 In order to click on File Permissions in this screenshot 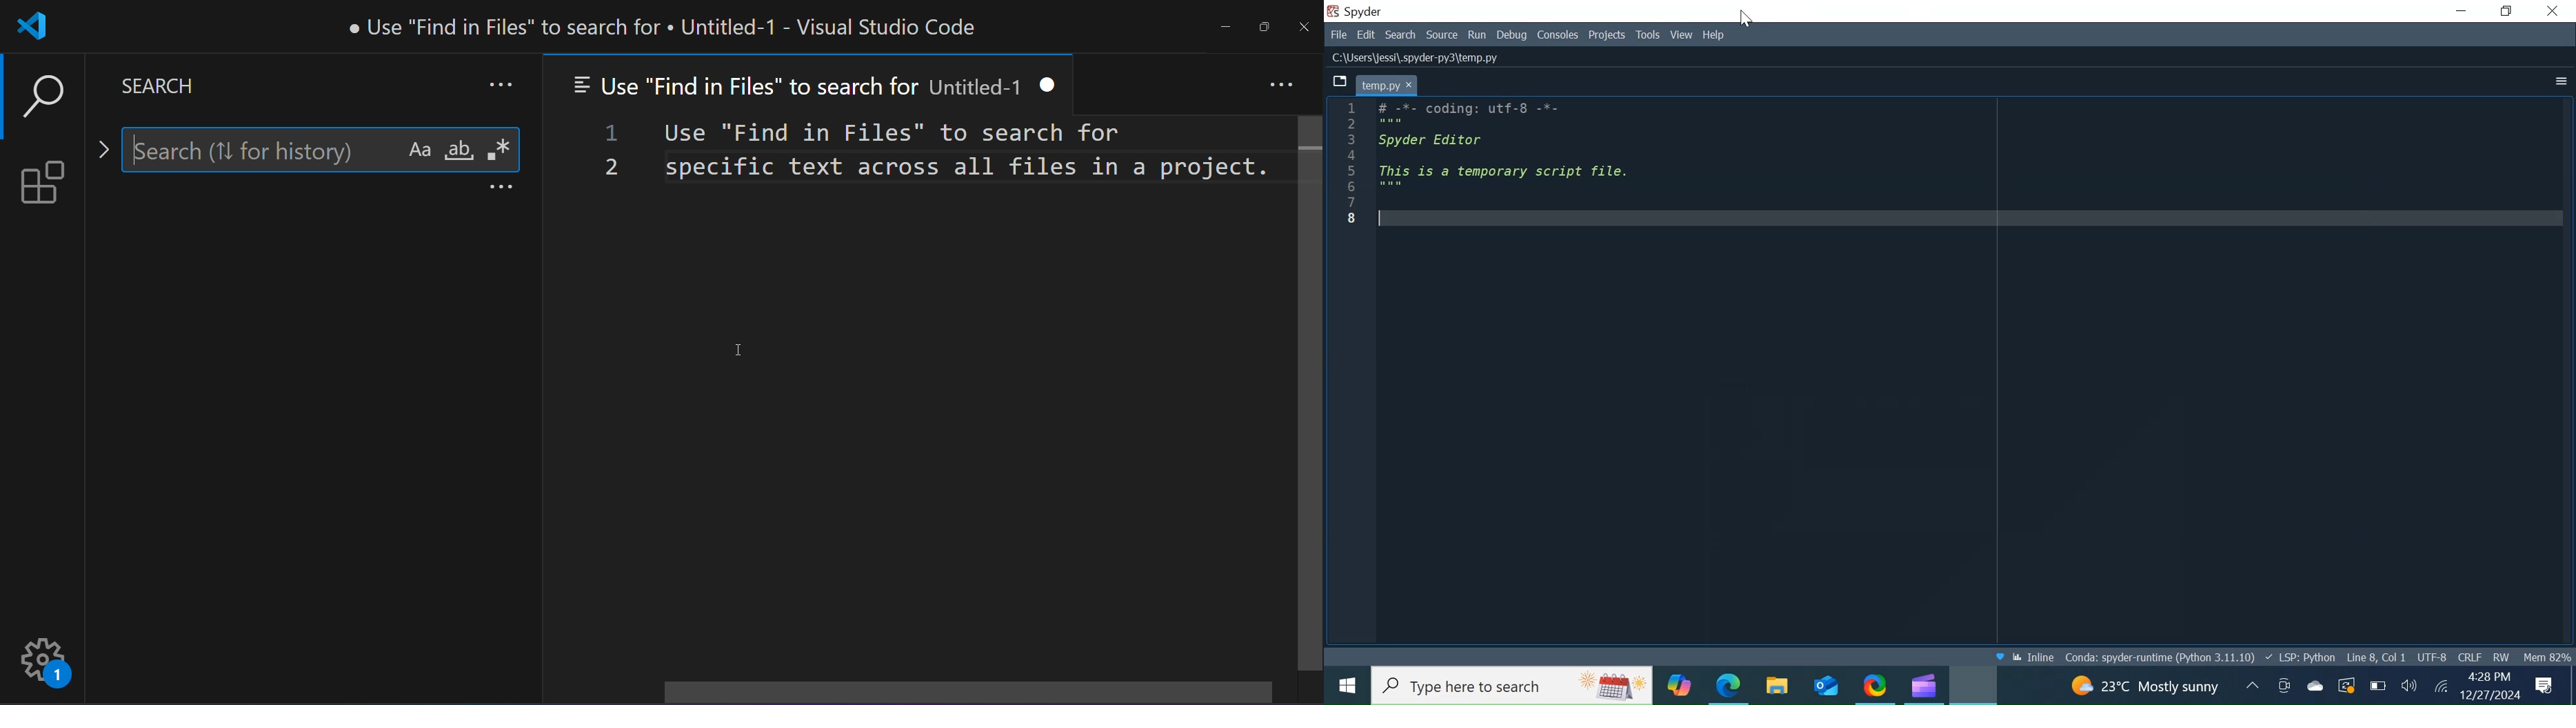, I will do `click(2504, 658)`.